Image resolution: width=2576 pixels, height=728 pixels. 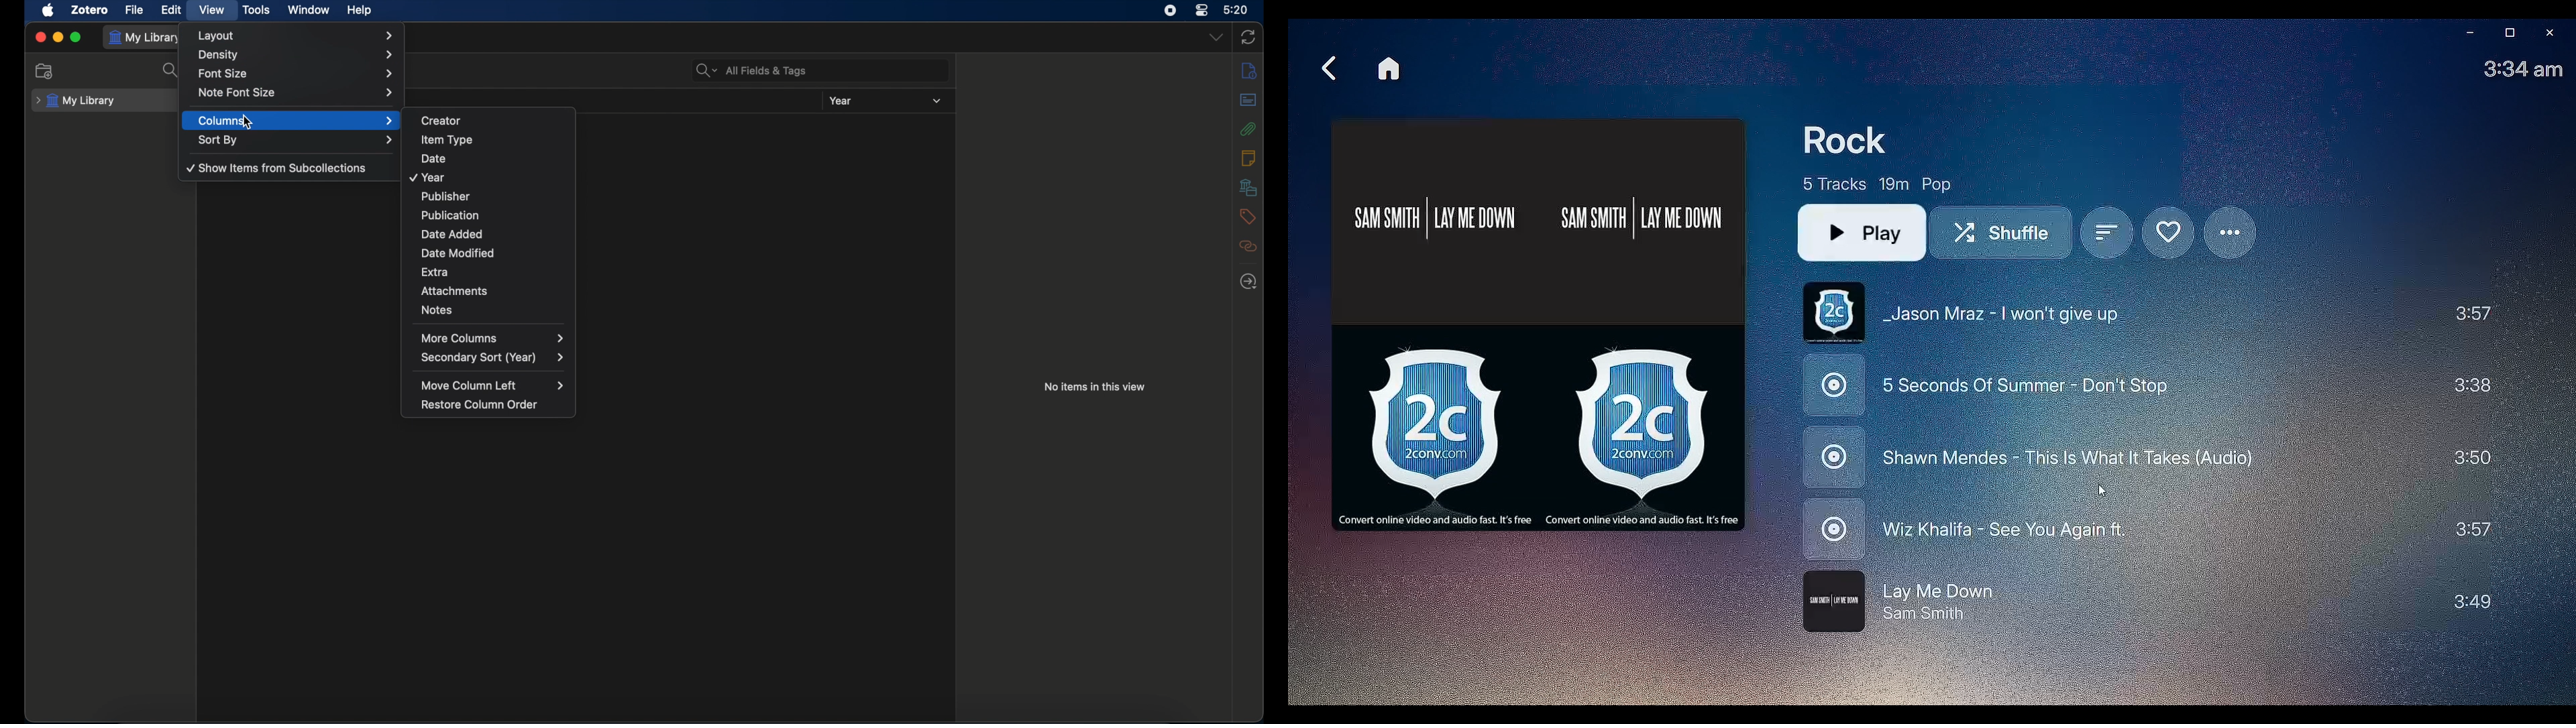 I want to click on Back, so click(x=1328, y=68).